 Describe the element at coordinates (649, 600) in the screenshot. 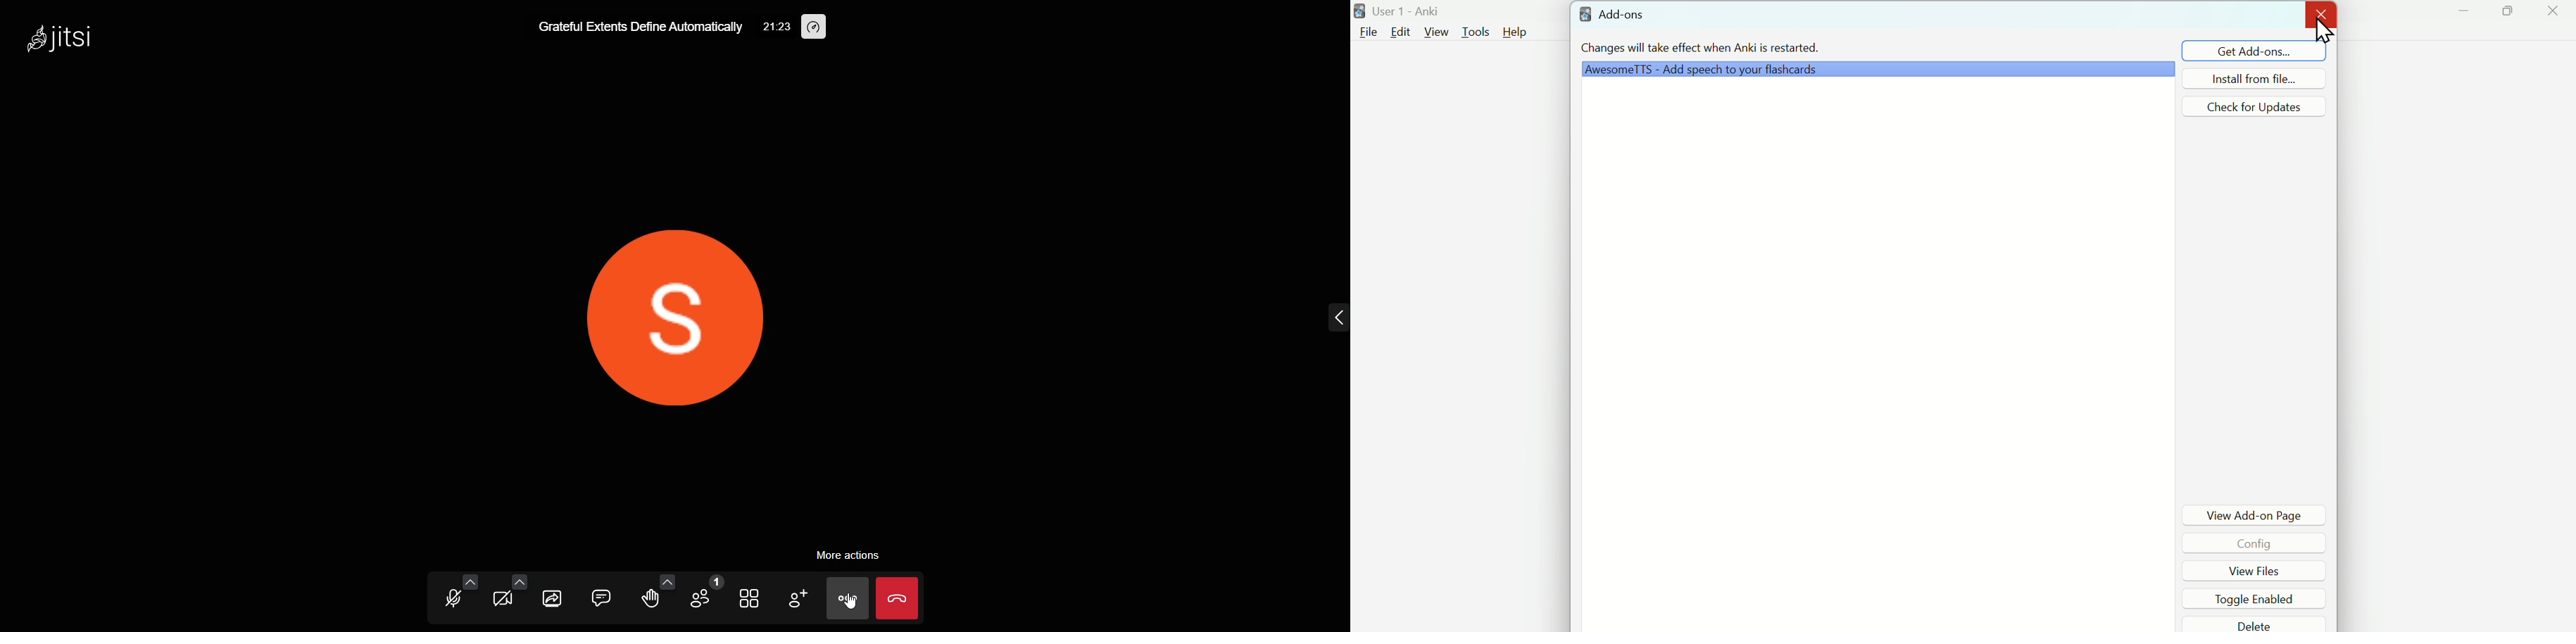

I see `raise hand` at that location.